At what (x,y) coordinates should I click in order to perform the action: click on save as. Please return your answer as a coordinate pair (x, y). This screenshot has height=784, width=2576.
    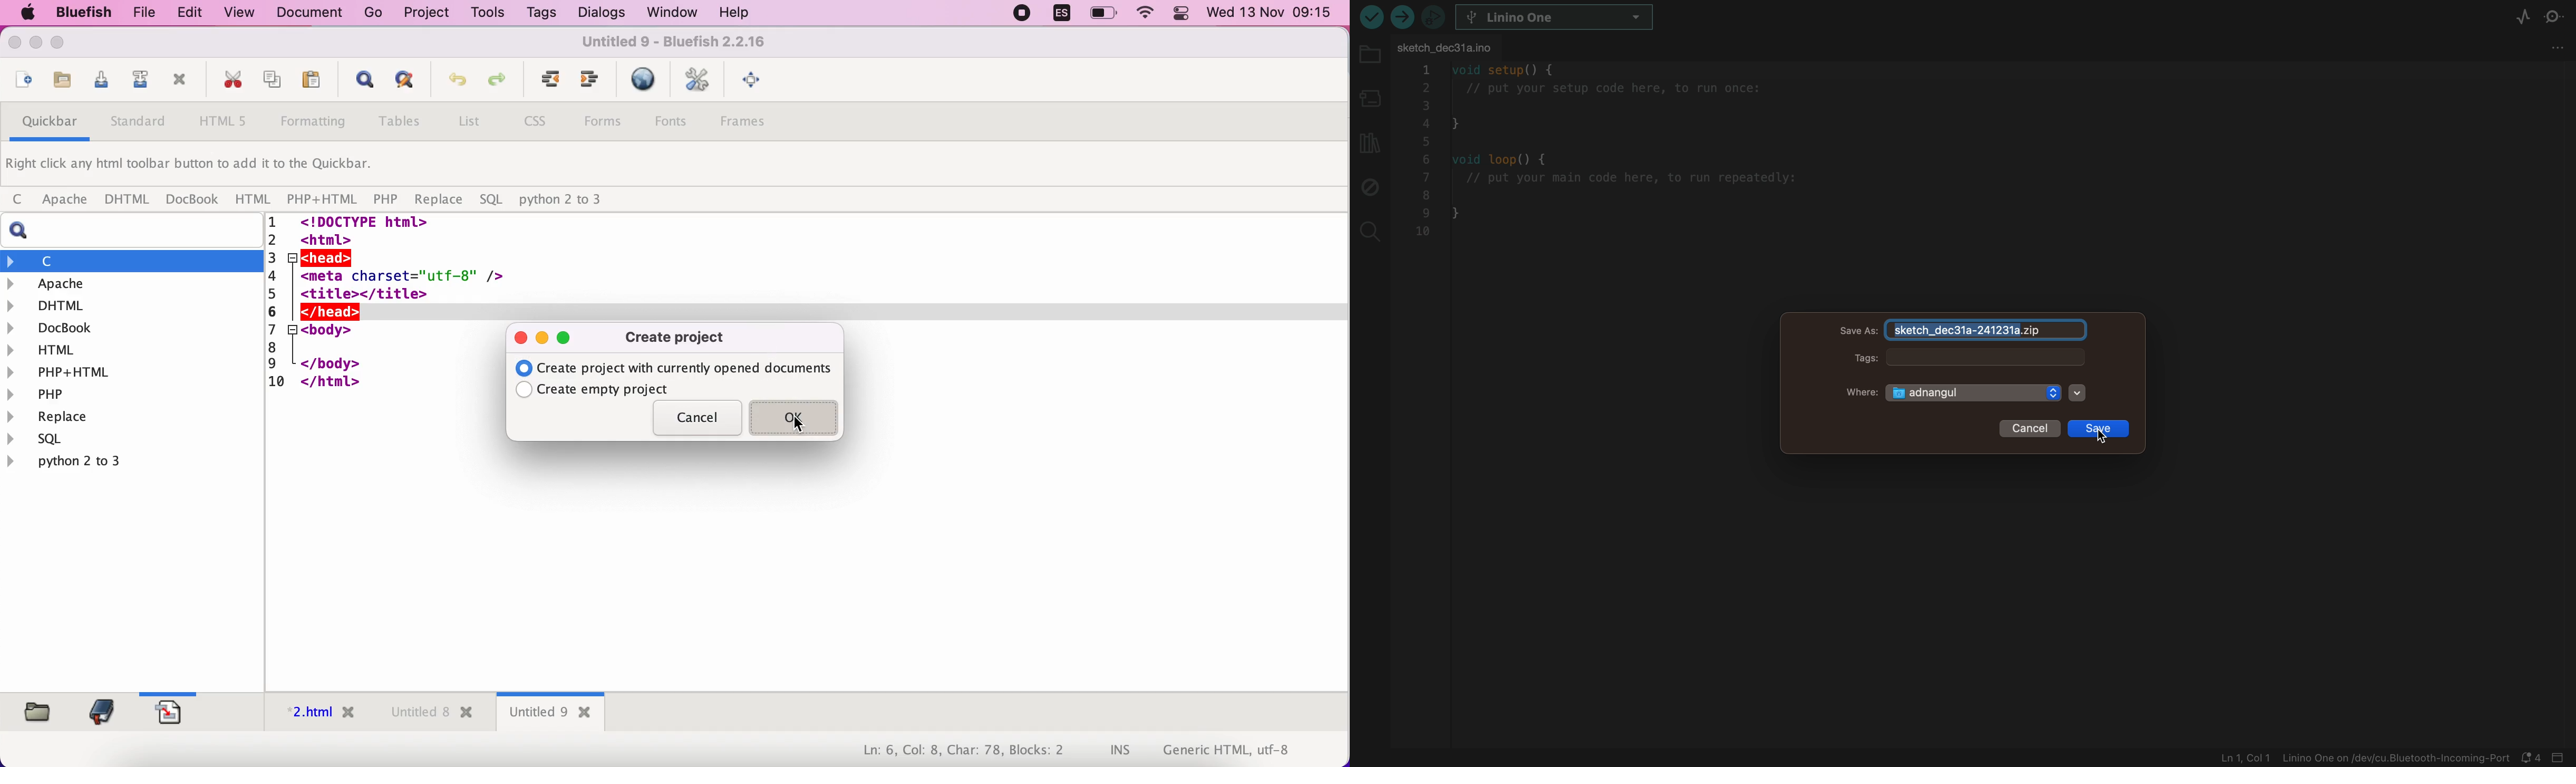
    Looking at the image, I should click on (1856, 329).